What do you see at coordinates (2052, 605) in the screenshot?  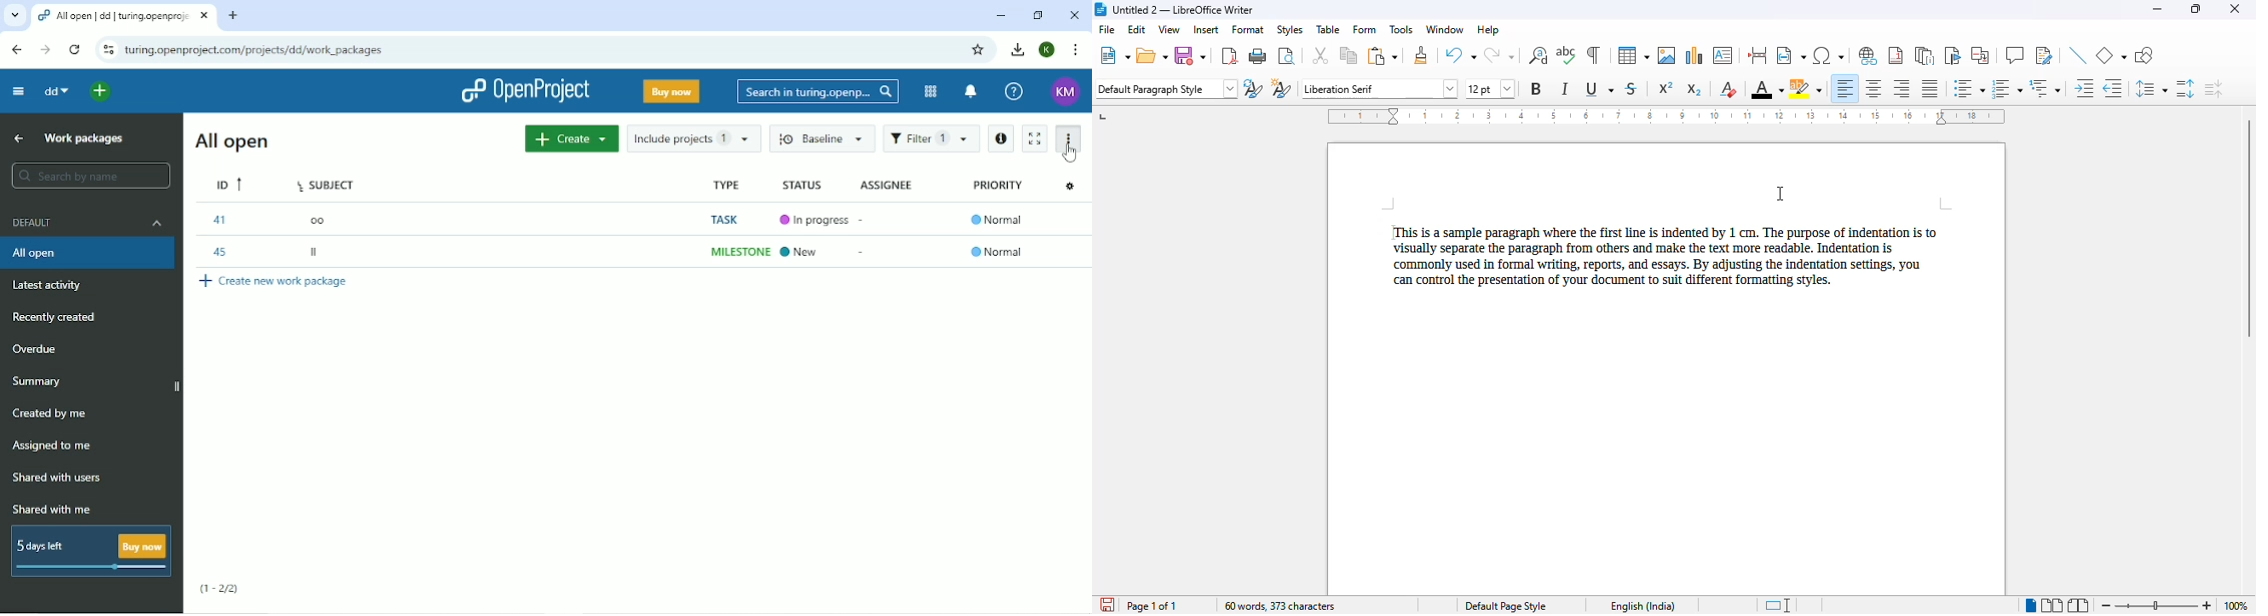 I see `multi-page view` at bounding box center [2052, 605].